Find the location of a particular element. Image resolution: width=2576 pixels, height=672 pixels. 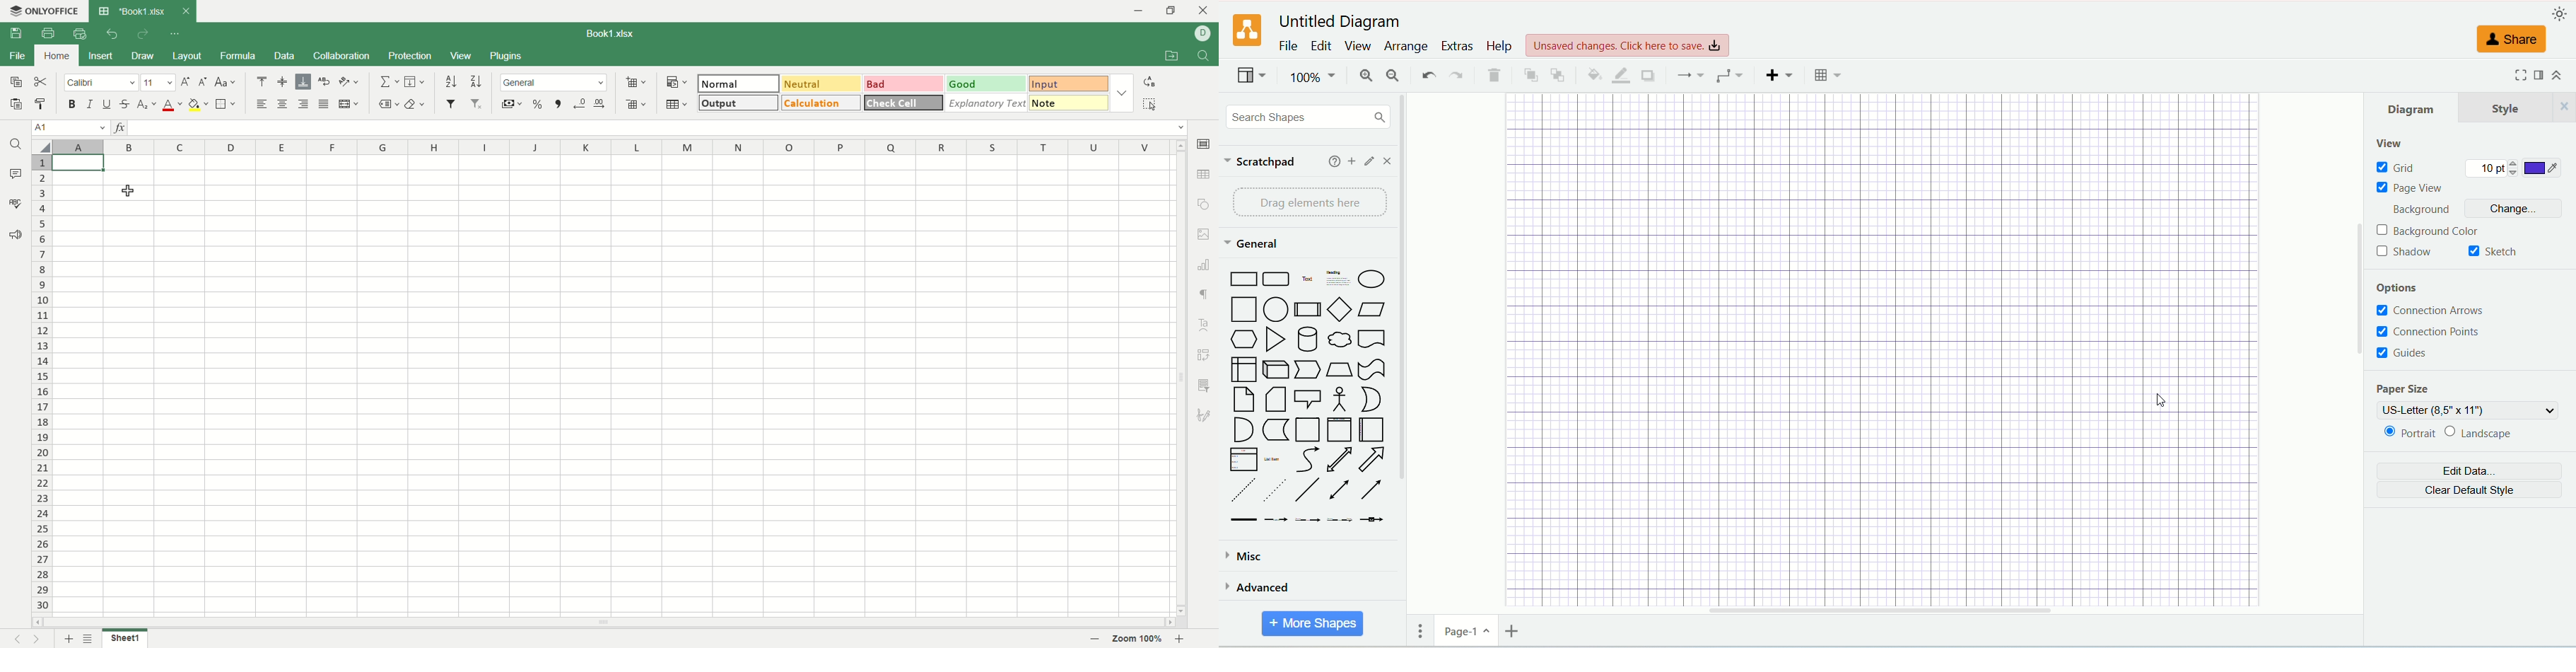

click here to save is located at coordinates (1625, 45).